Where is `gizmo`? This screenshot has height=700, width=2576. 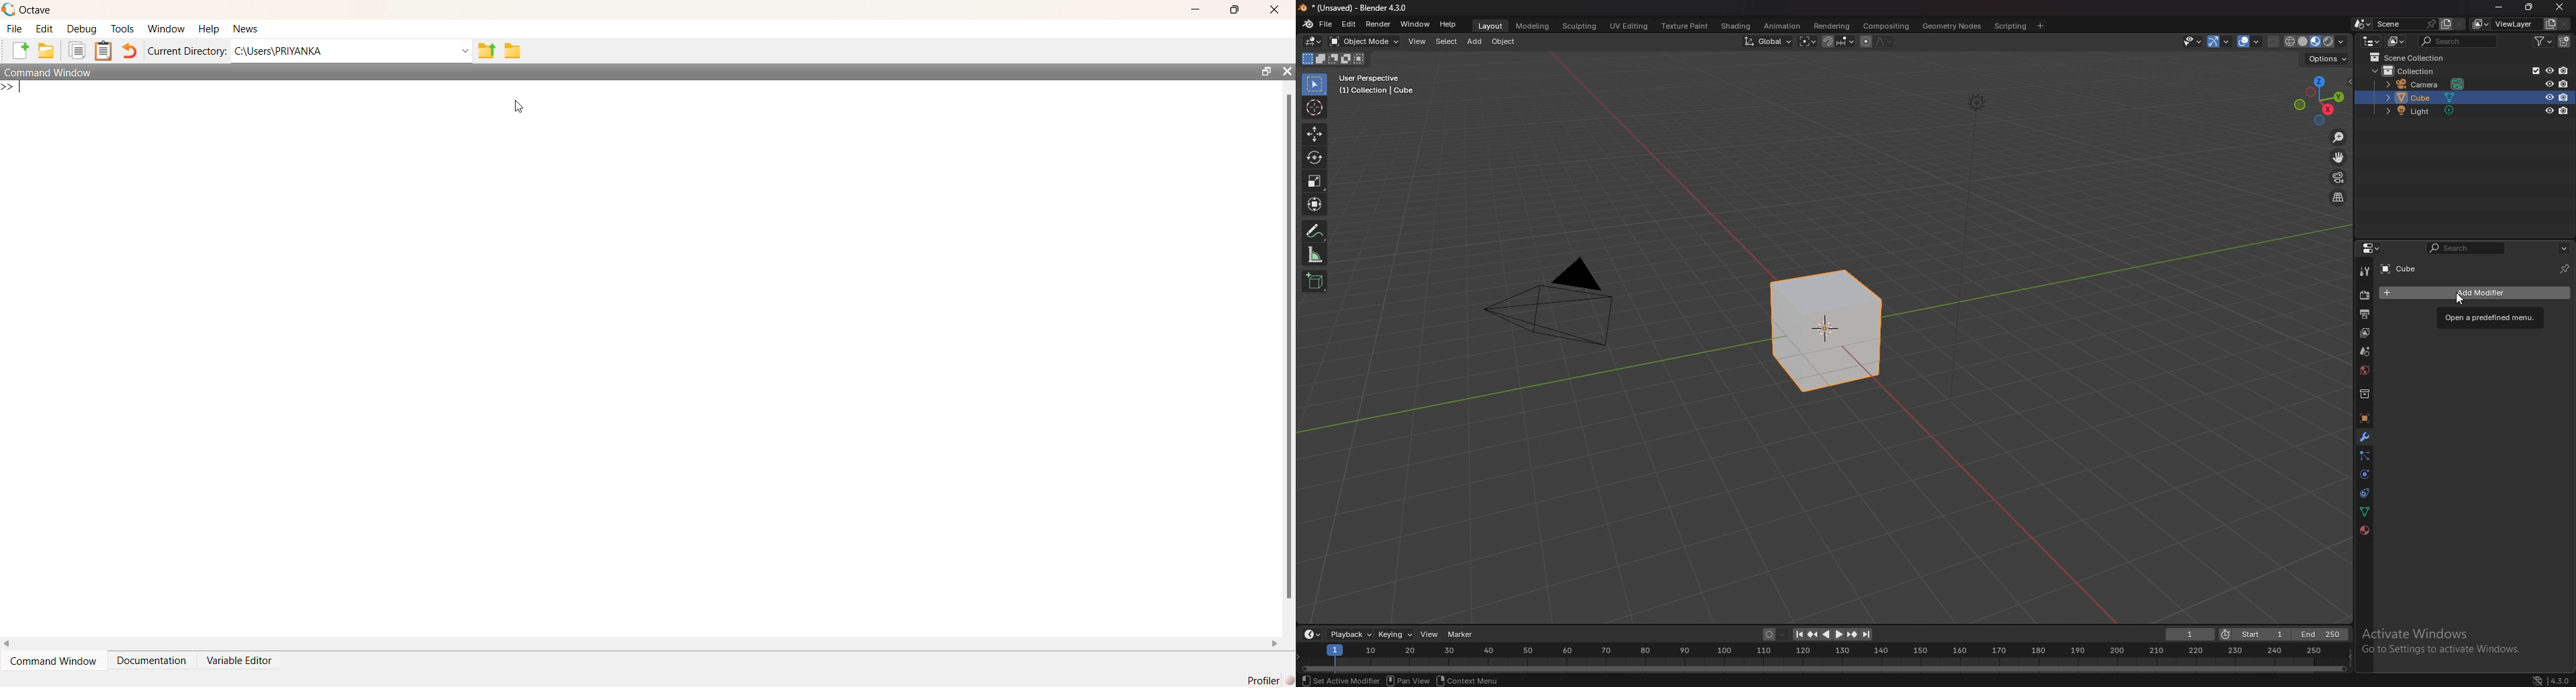 gizmo is located at coordinates (2221, 41).